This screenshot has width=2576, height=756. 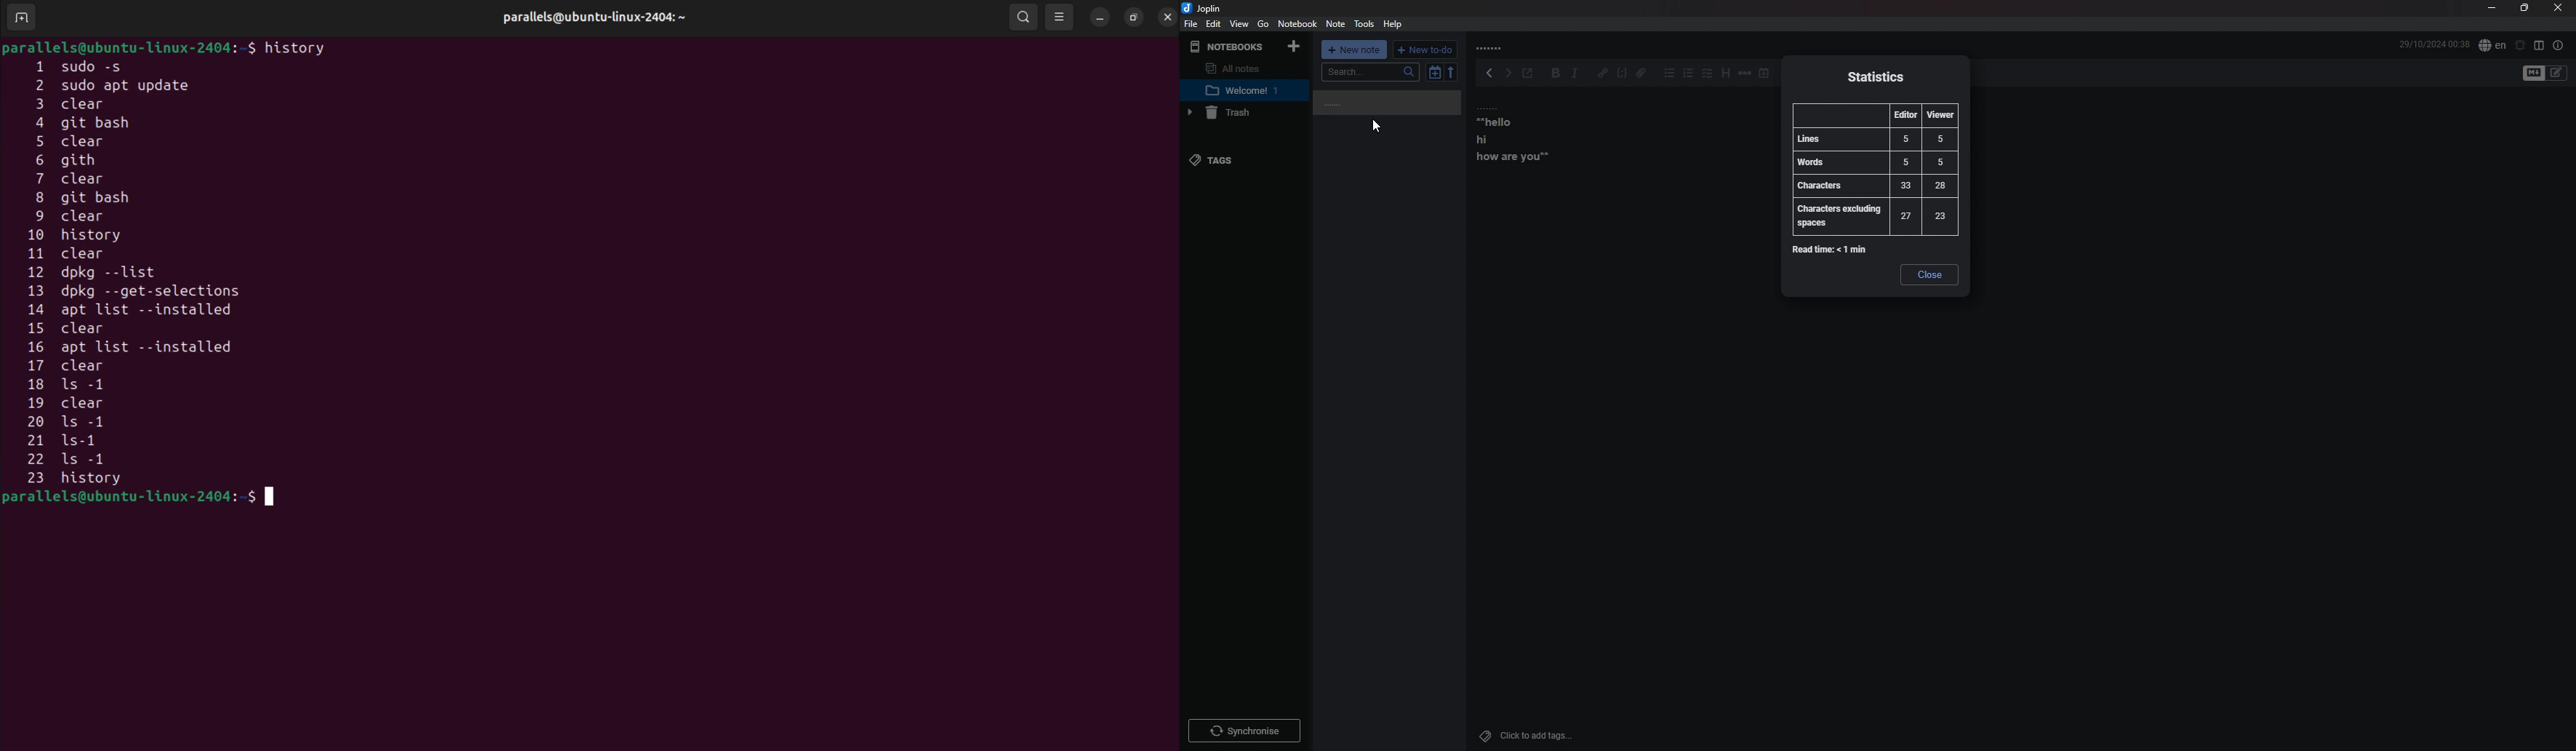 What do you see at coordinates (1393, 24) in the screenshot?
I see `help` at bounding box center [1393, 24].